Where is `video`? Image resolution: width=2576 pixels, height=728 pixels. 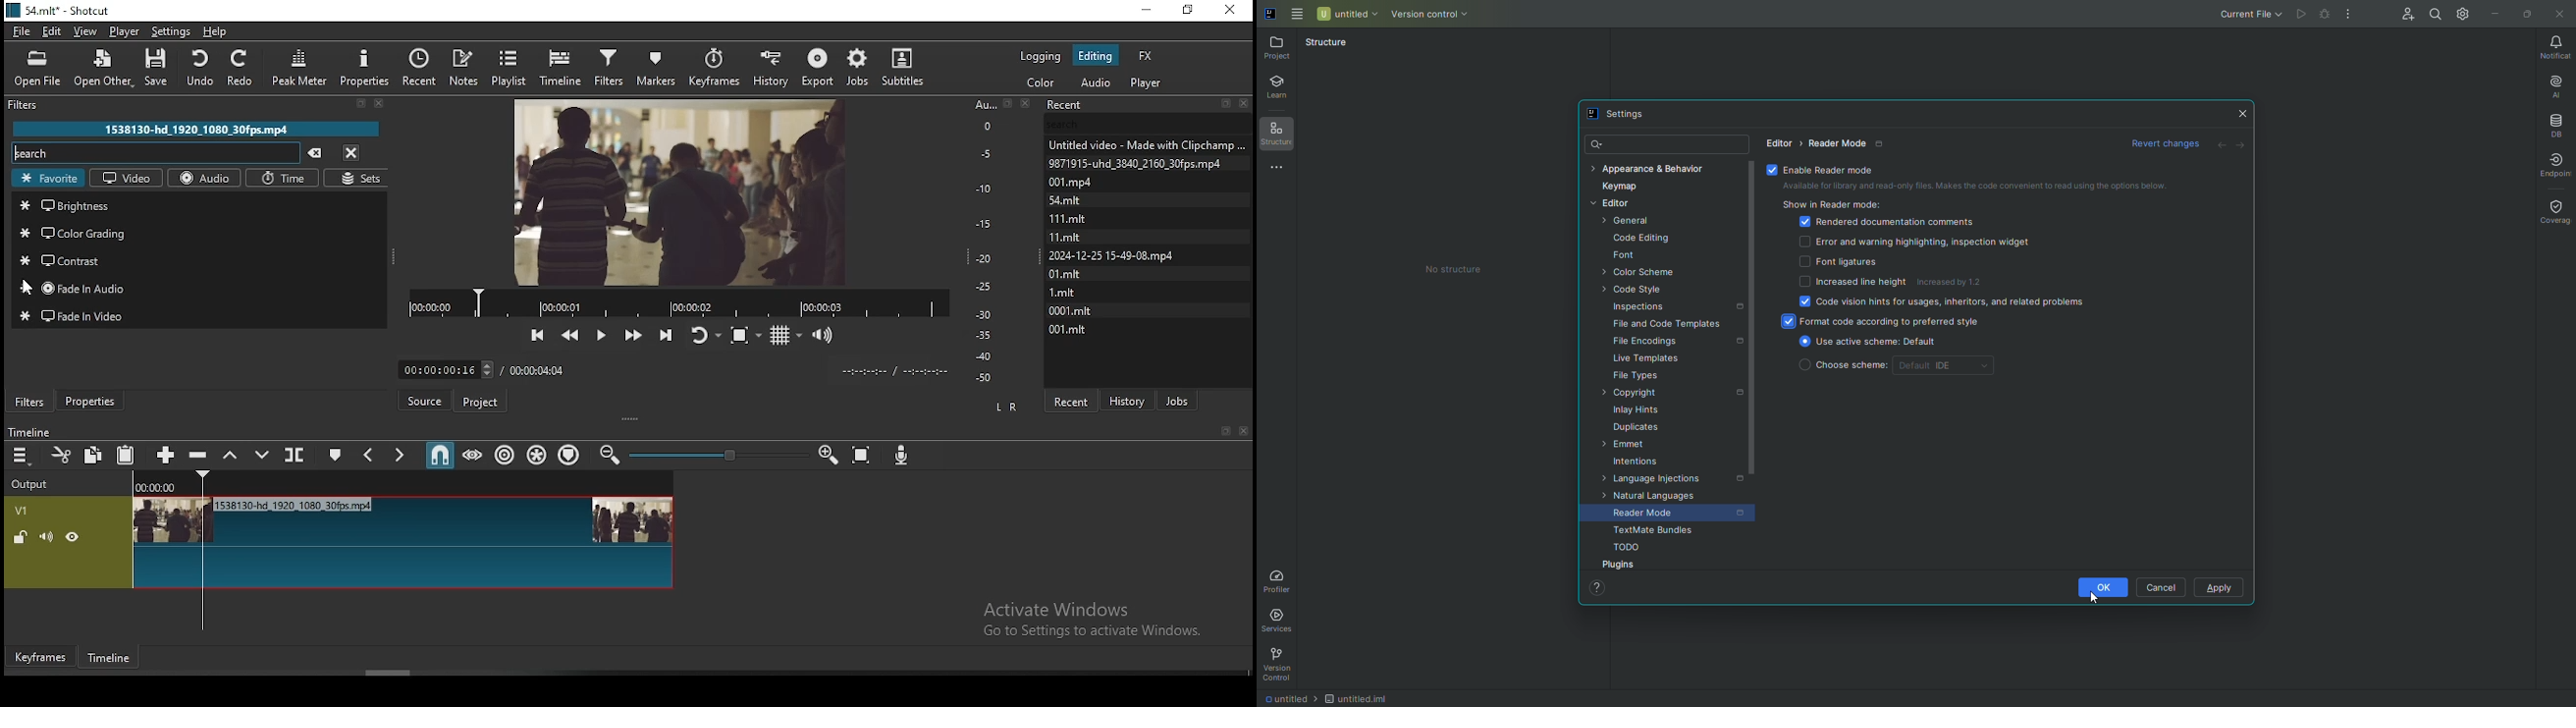 video is located at coordinates (127, 177).